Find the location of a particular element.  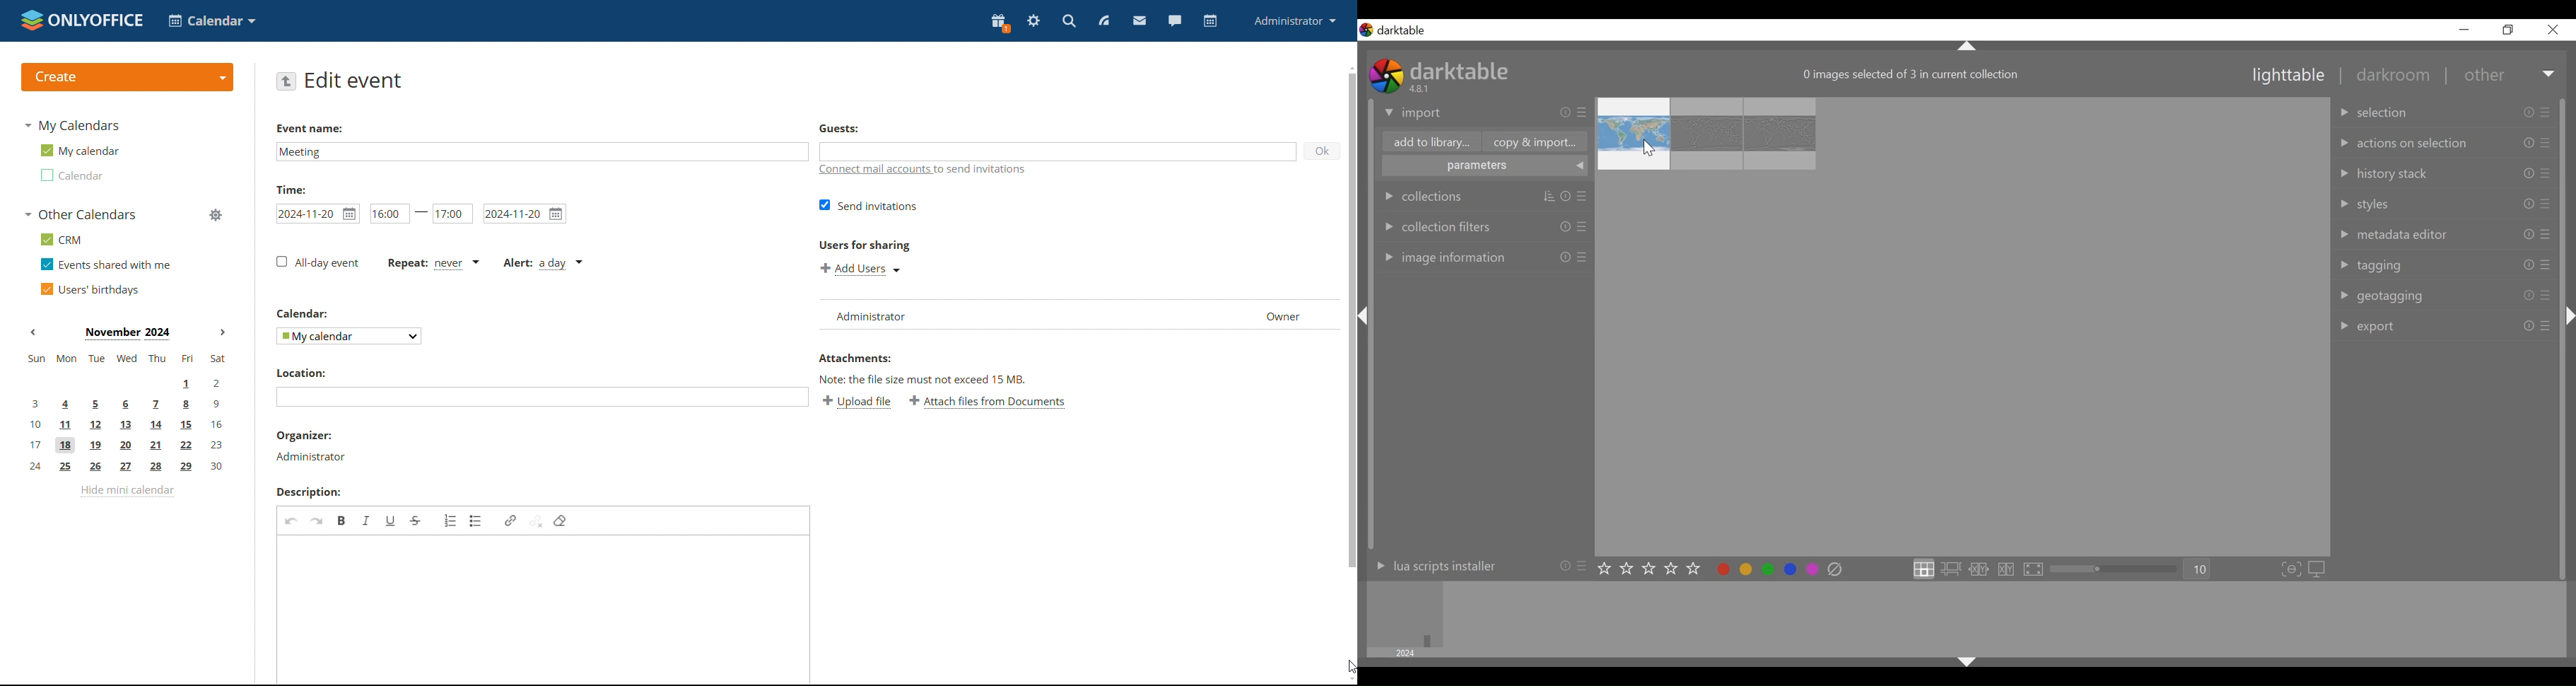

Cursor is located at coordinates (1648, 148).